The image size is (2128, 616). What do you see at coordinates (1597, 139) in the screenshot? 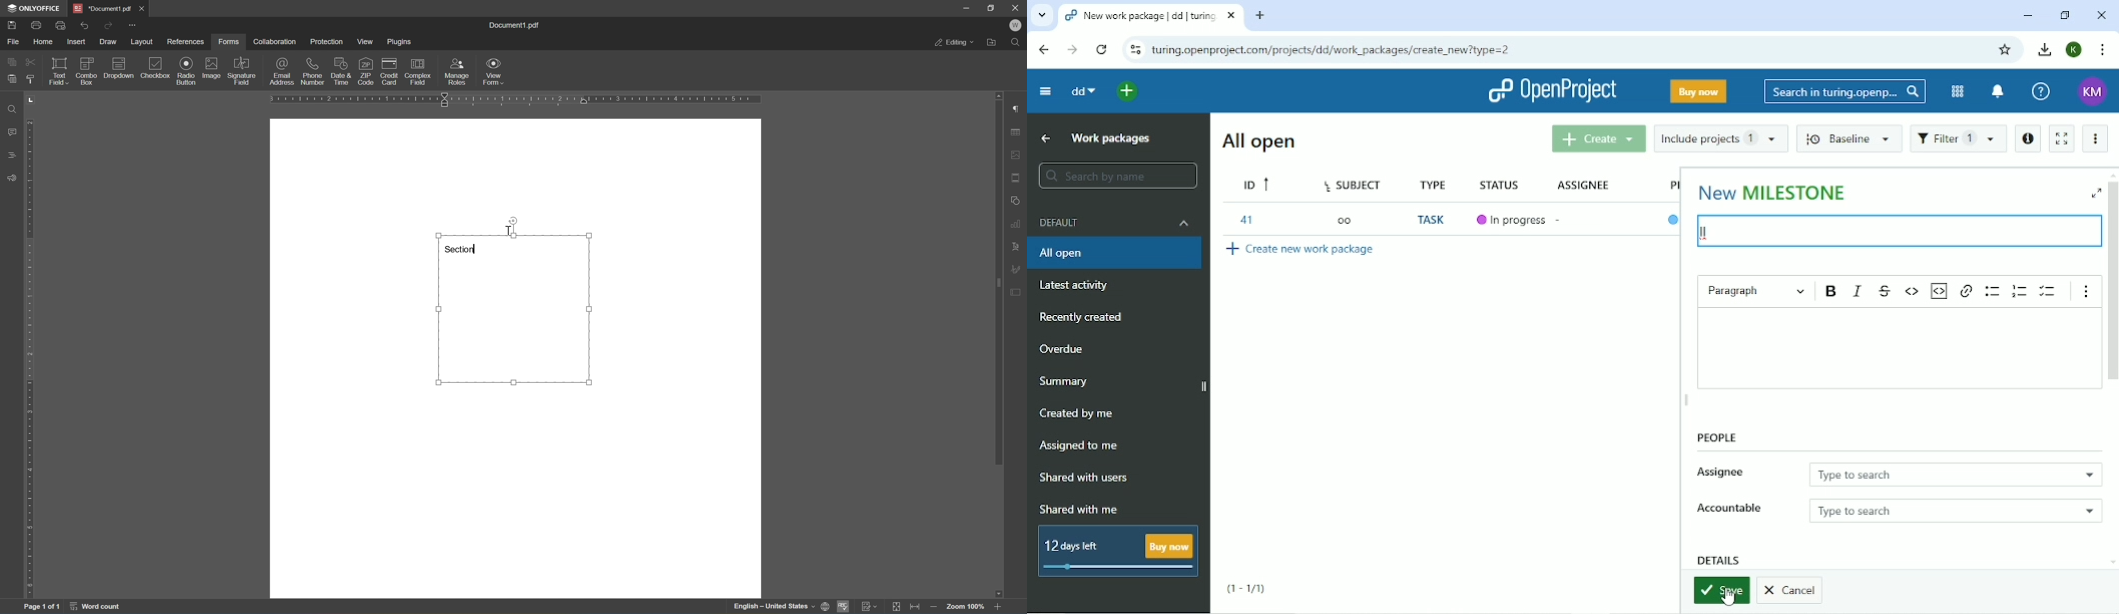
I see `Create` at bounding box center [1597, 139].